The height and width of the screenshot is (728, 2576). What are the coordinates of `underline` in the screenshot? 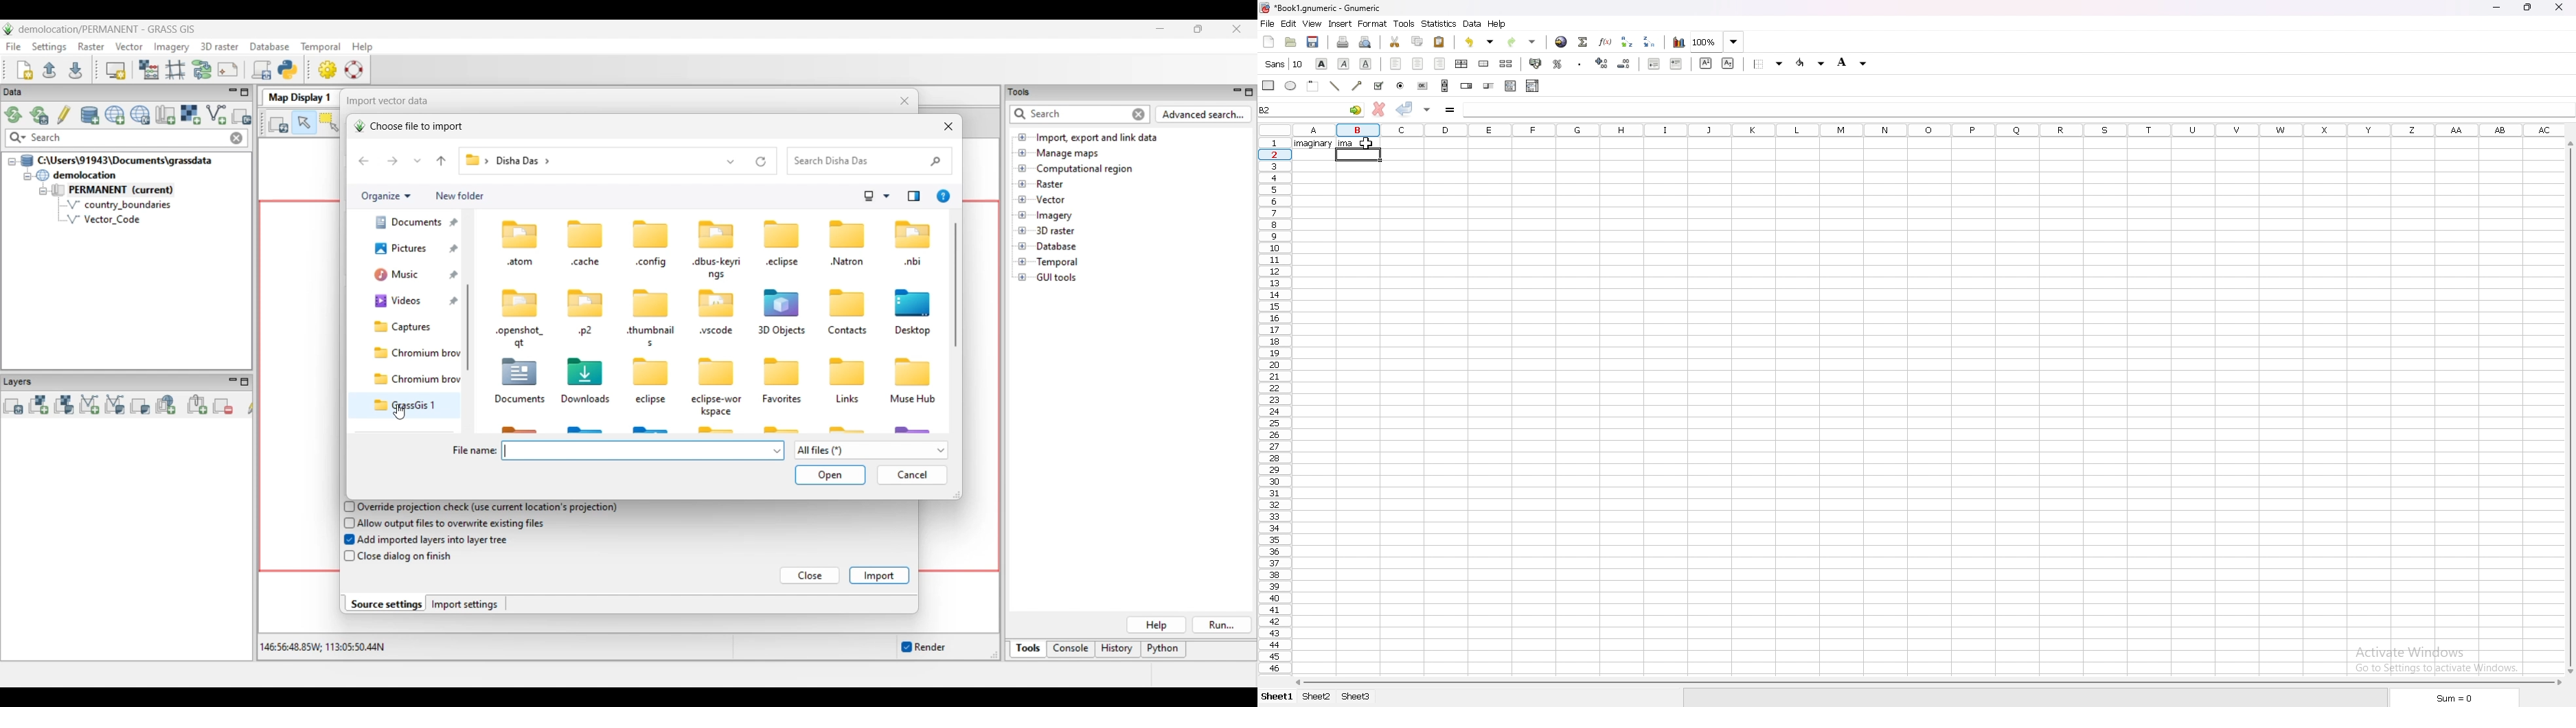 It's located at (1366, 64).